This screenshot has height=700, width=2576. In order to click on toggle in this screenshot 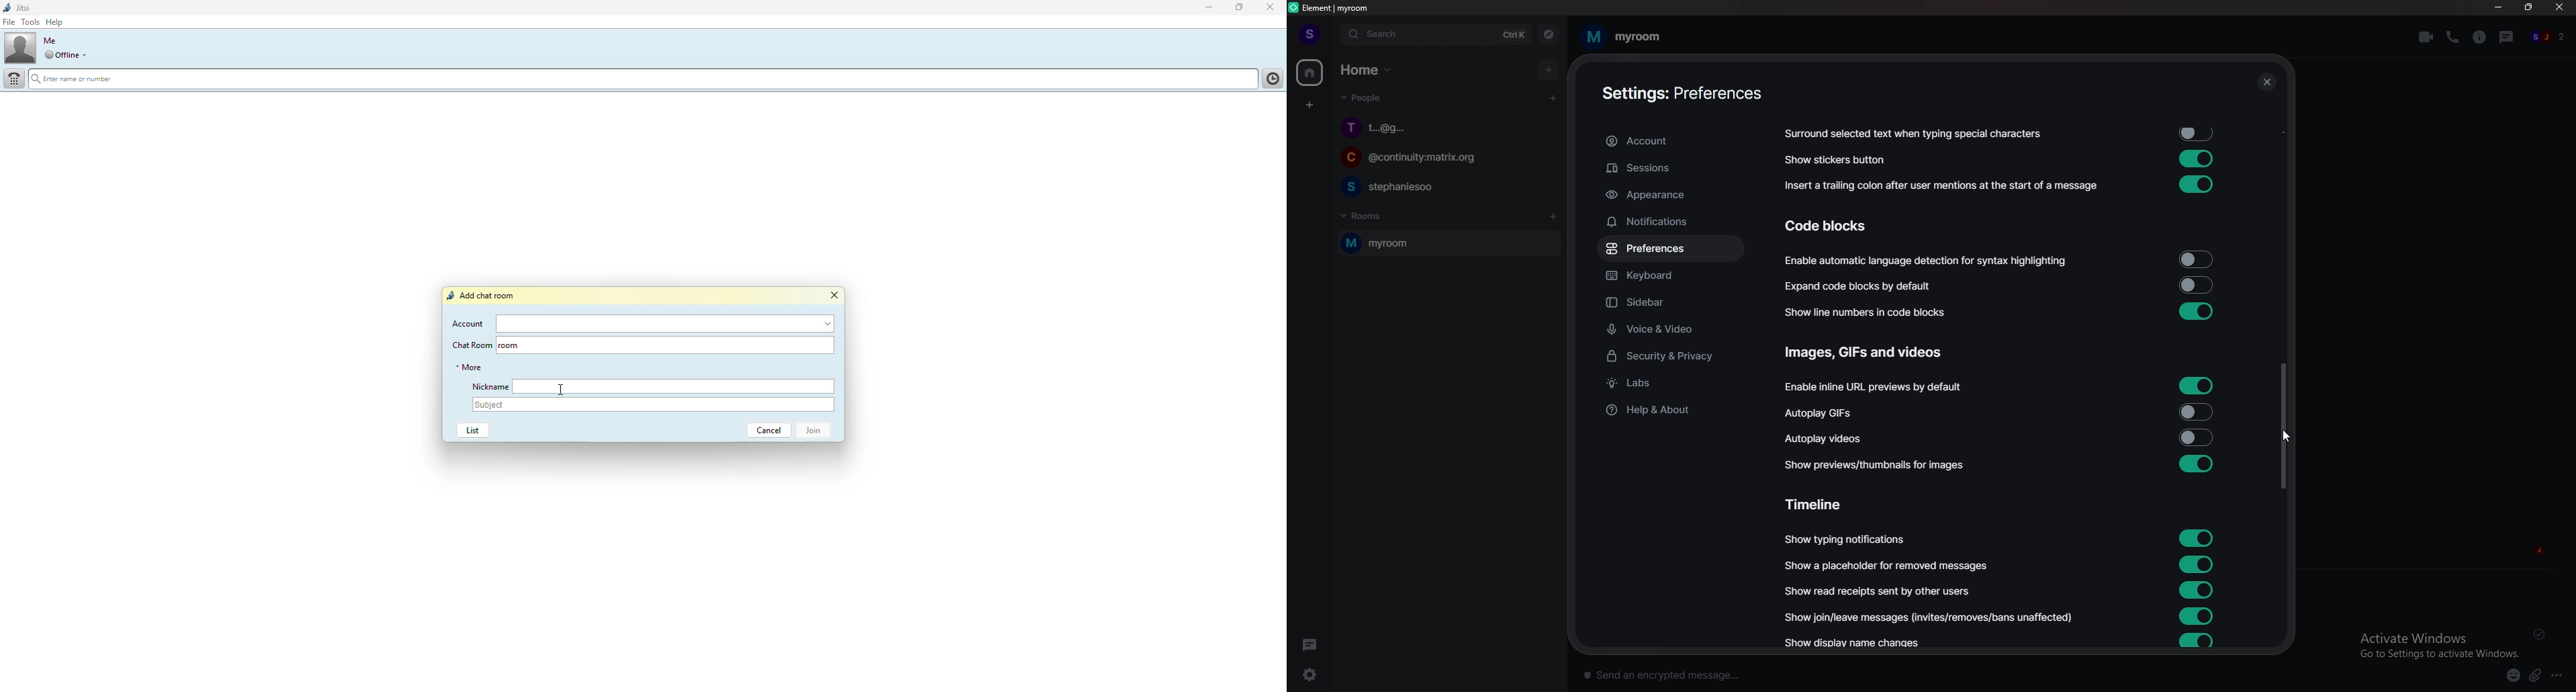, I will do `click(2195, 260)`.